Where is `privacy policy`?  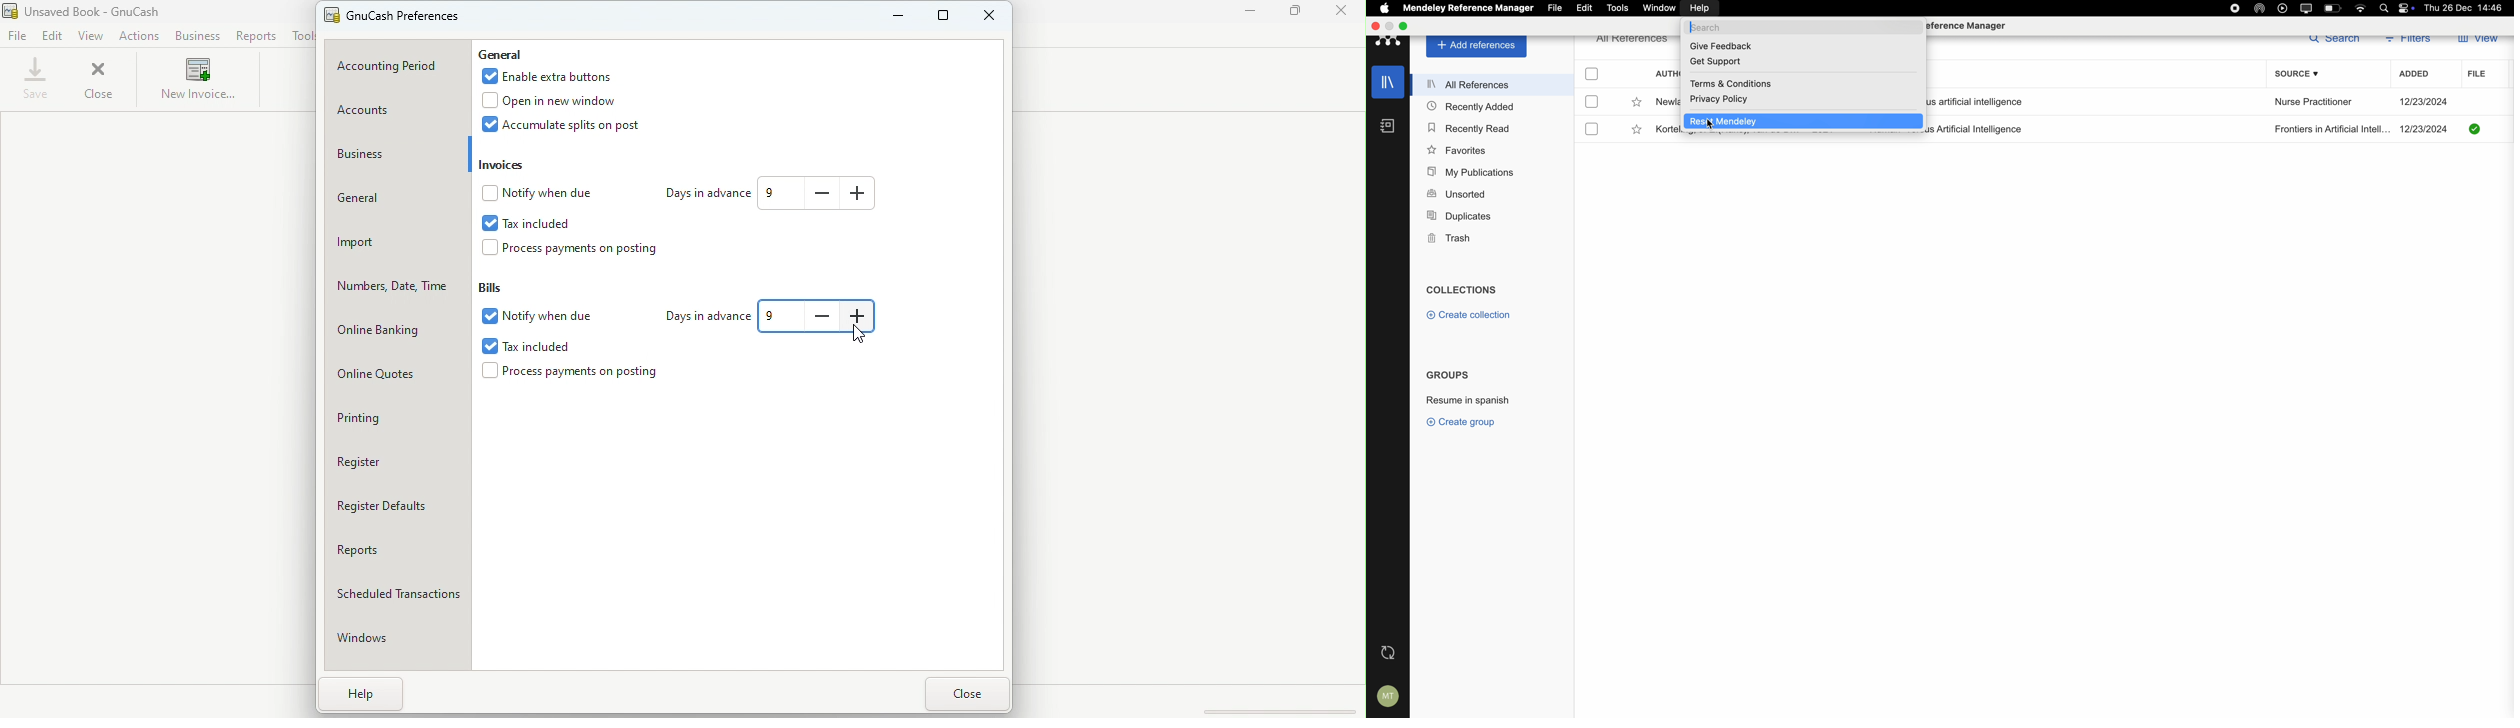
privacy policy is located at coordinates (1720, 100).